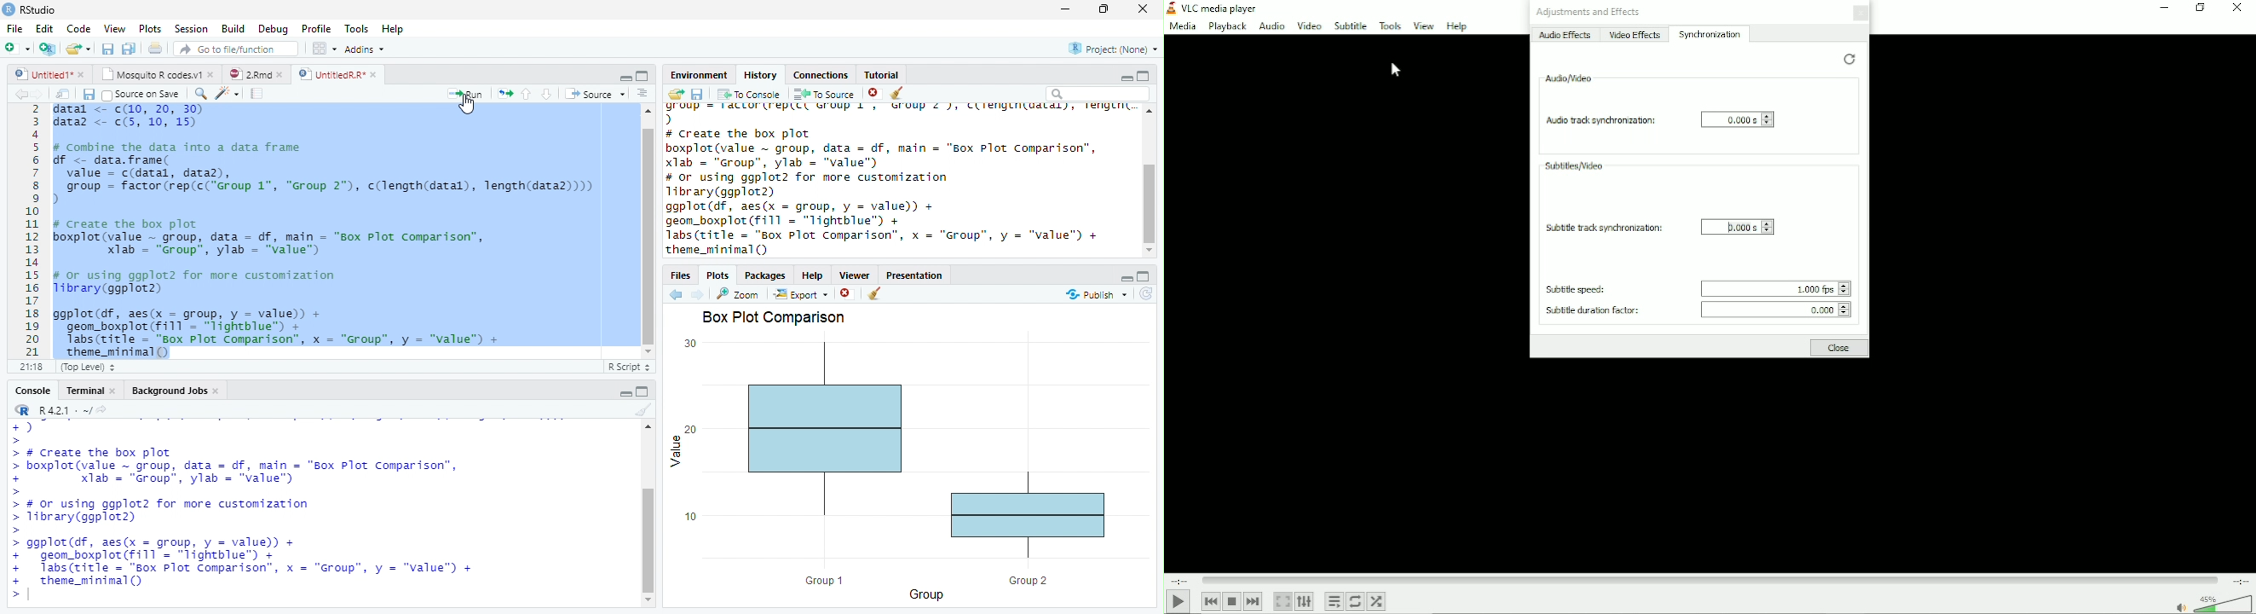 The width and height of the screenshot is (2268, 616). Describe the element at coordinates (1211, 601) in the screenshot. I see `previous` at that location.